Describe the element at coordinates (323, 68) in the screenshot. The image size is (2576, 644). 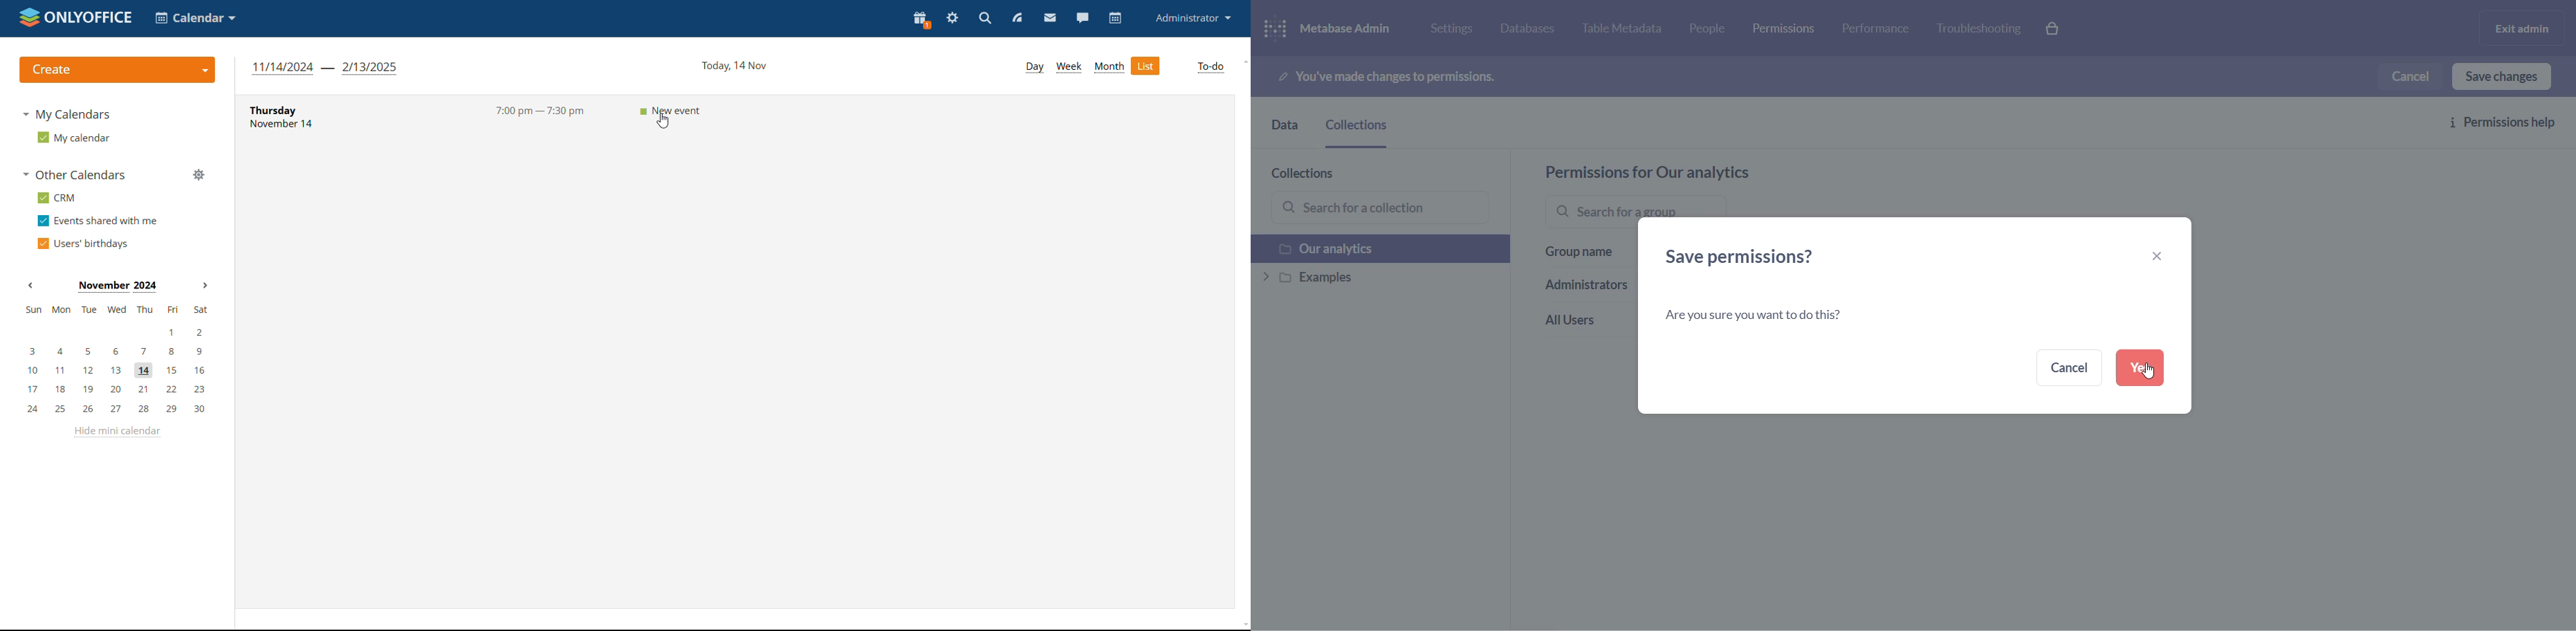
I see `duration of the list view` at that location.